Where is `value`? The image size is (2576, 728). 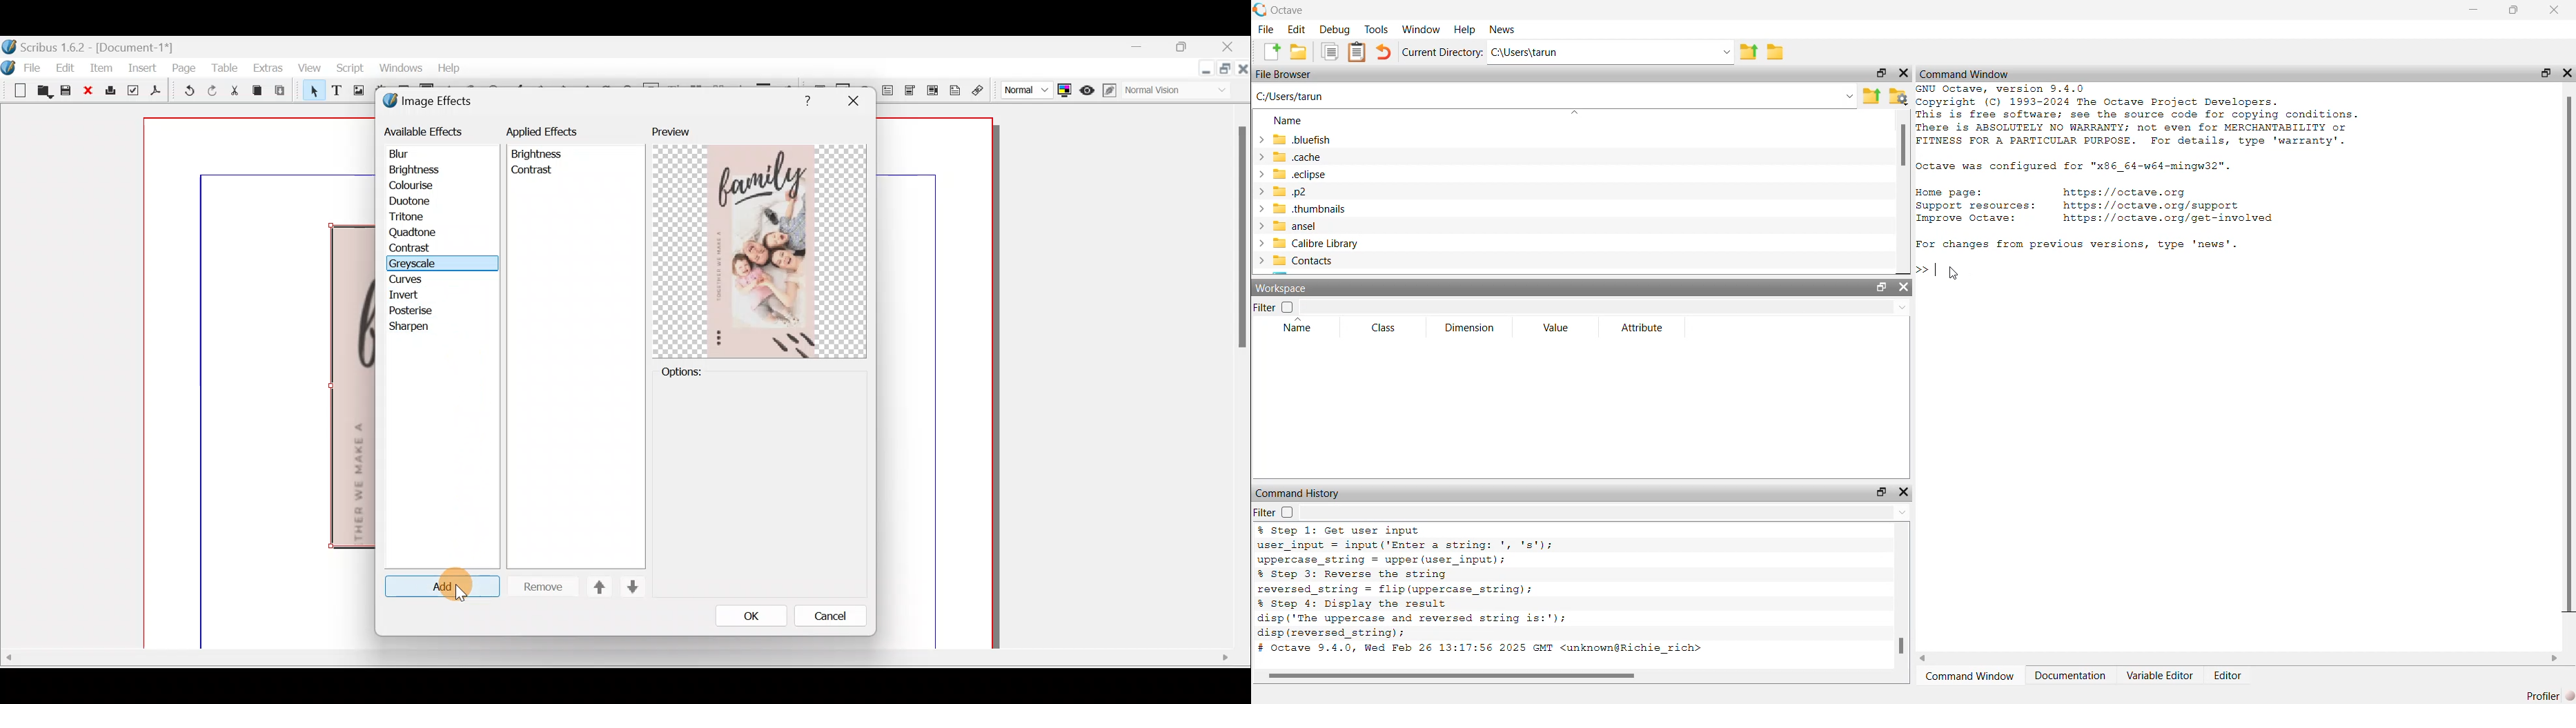
value is located at coordinates (1557, 330).